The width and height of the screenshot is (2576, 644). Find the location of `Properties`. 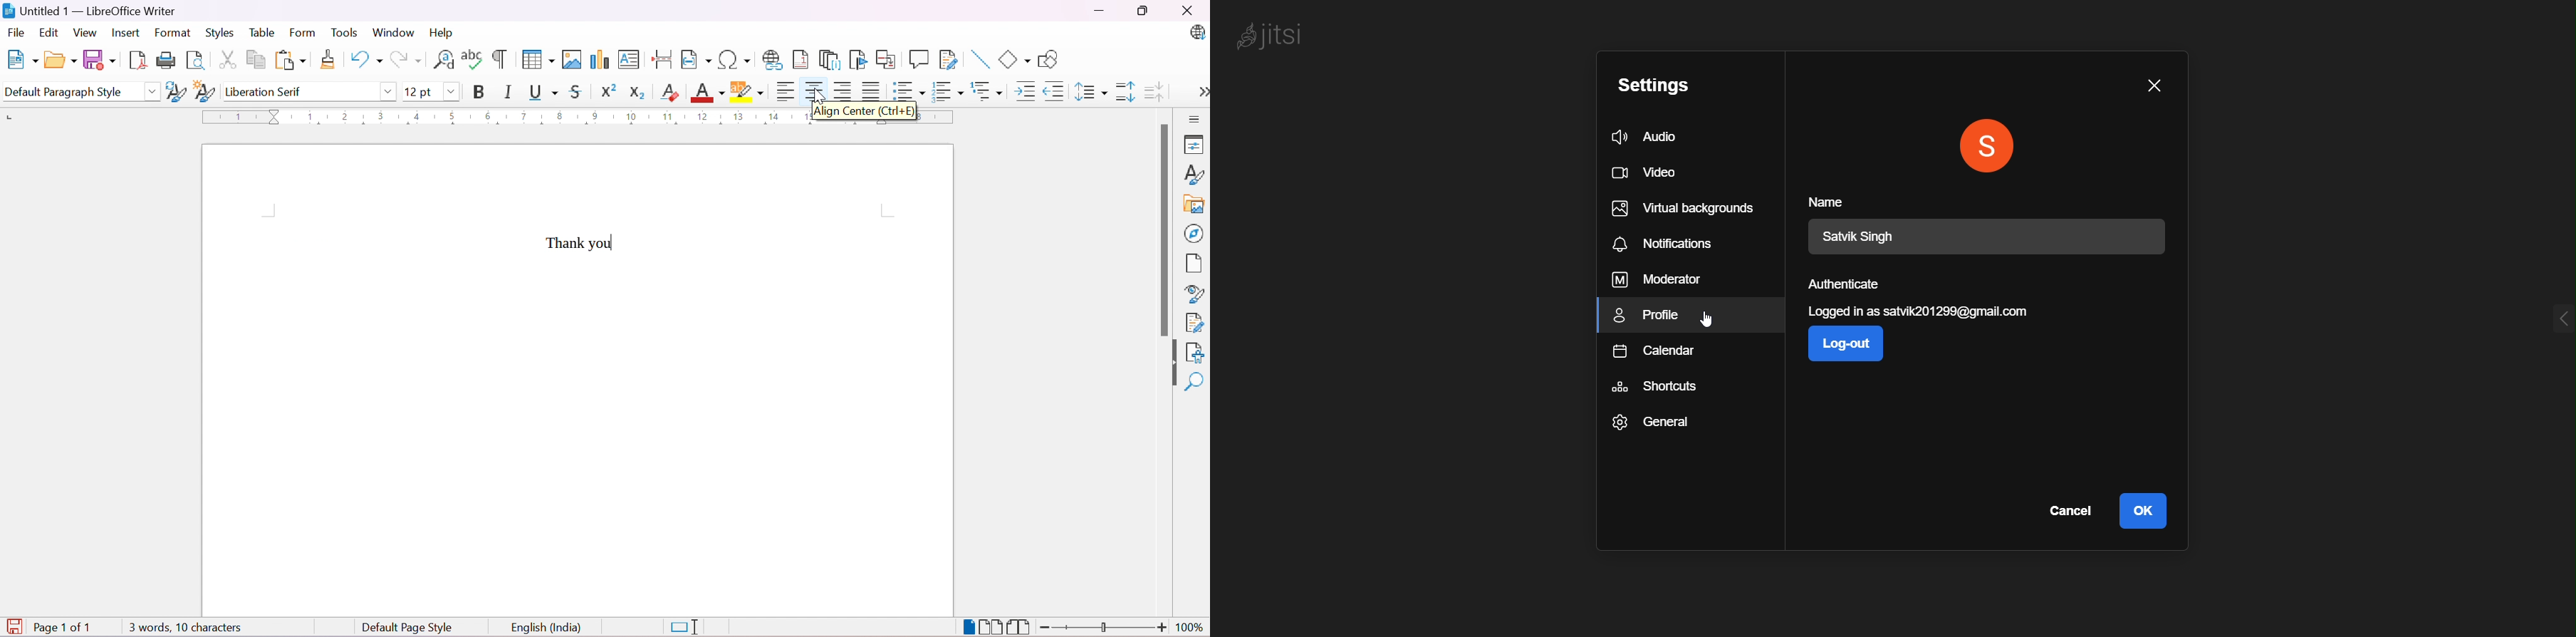

Properties is located at coordinates (1195, 145).